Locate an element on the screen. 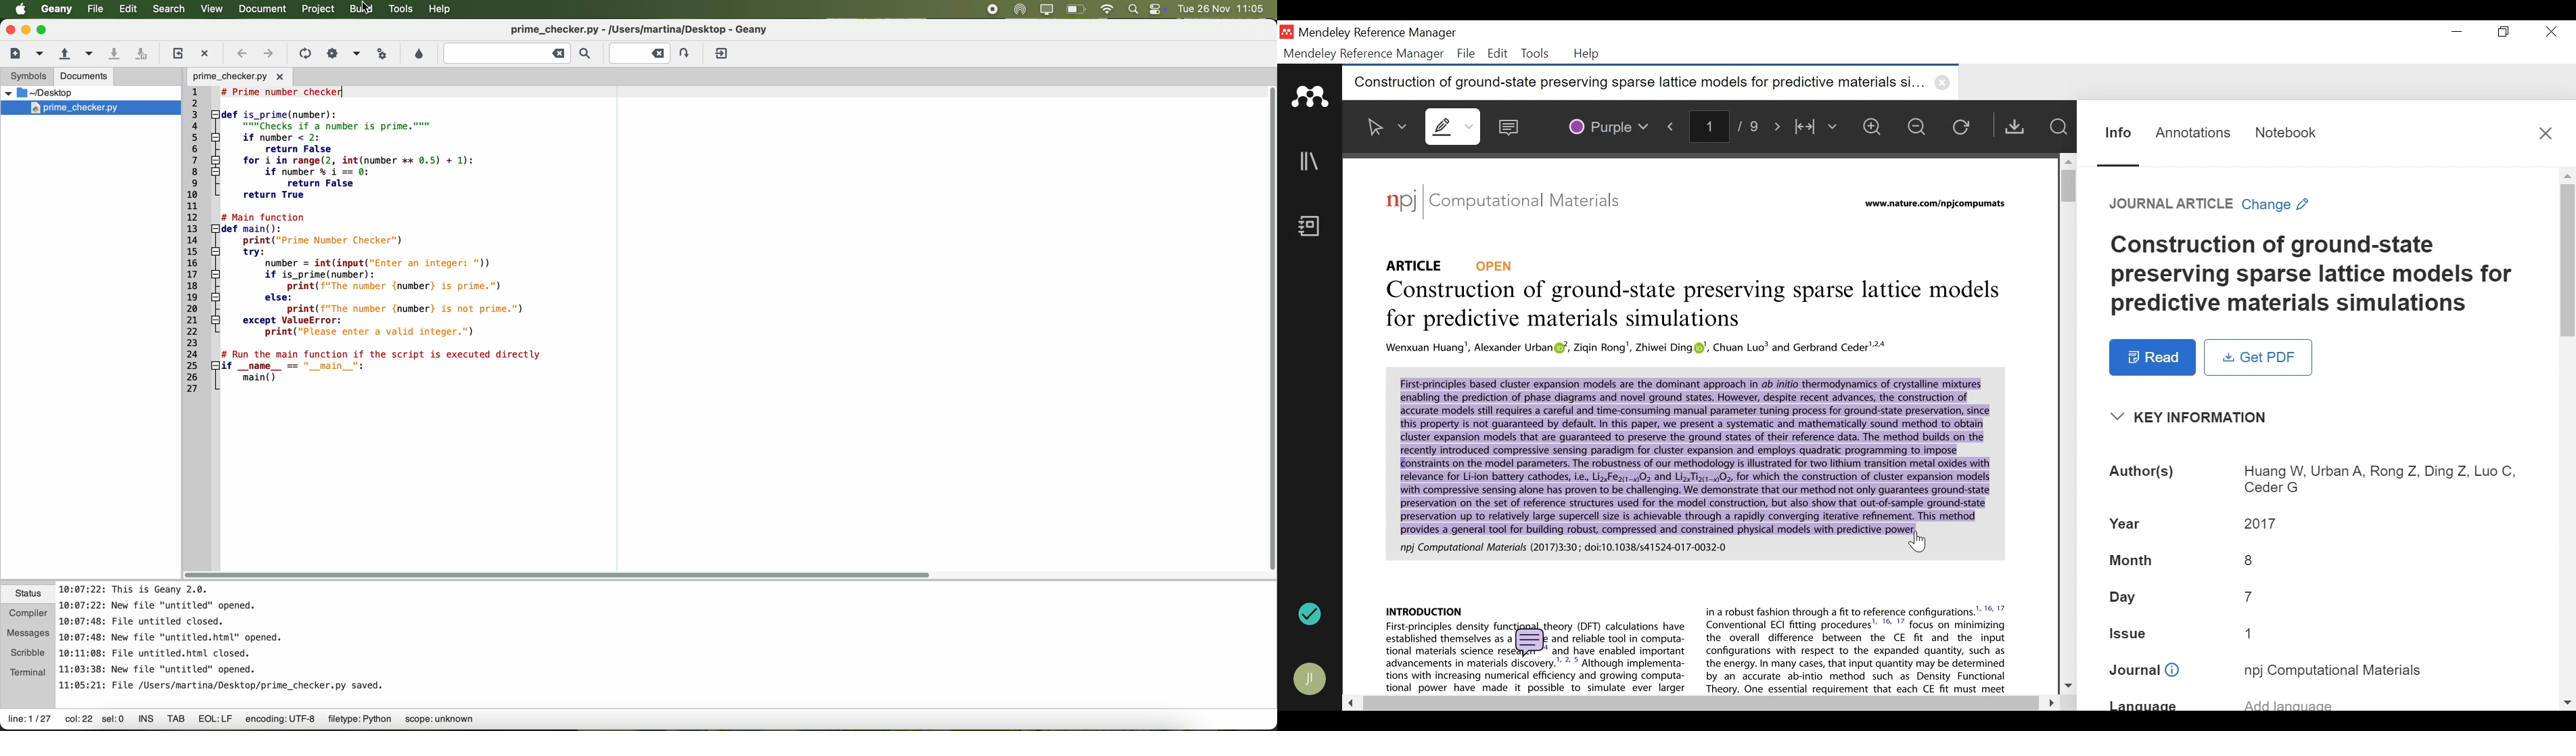  Select is located at coordinates (1387, 127).